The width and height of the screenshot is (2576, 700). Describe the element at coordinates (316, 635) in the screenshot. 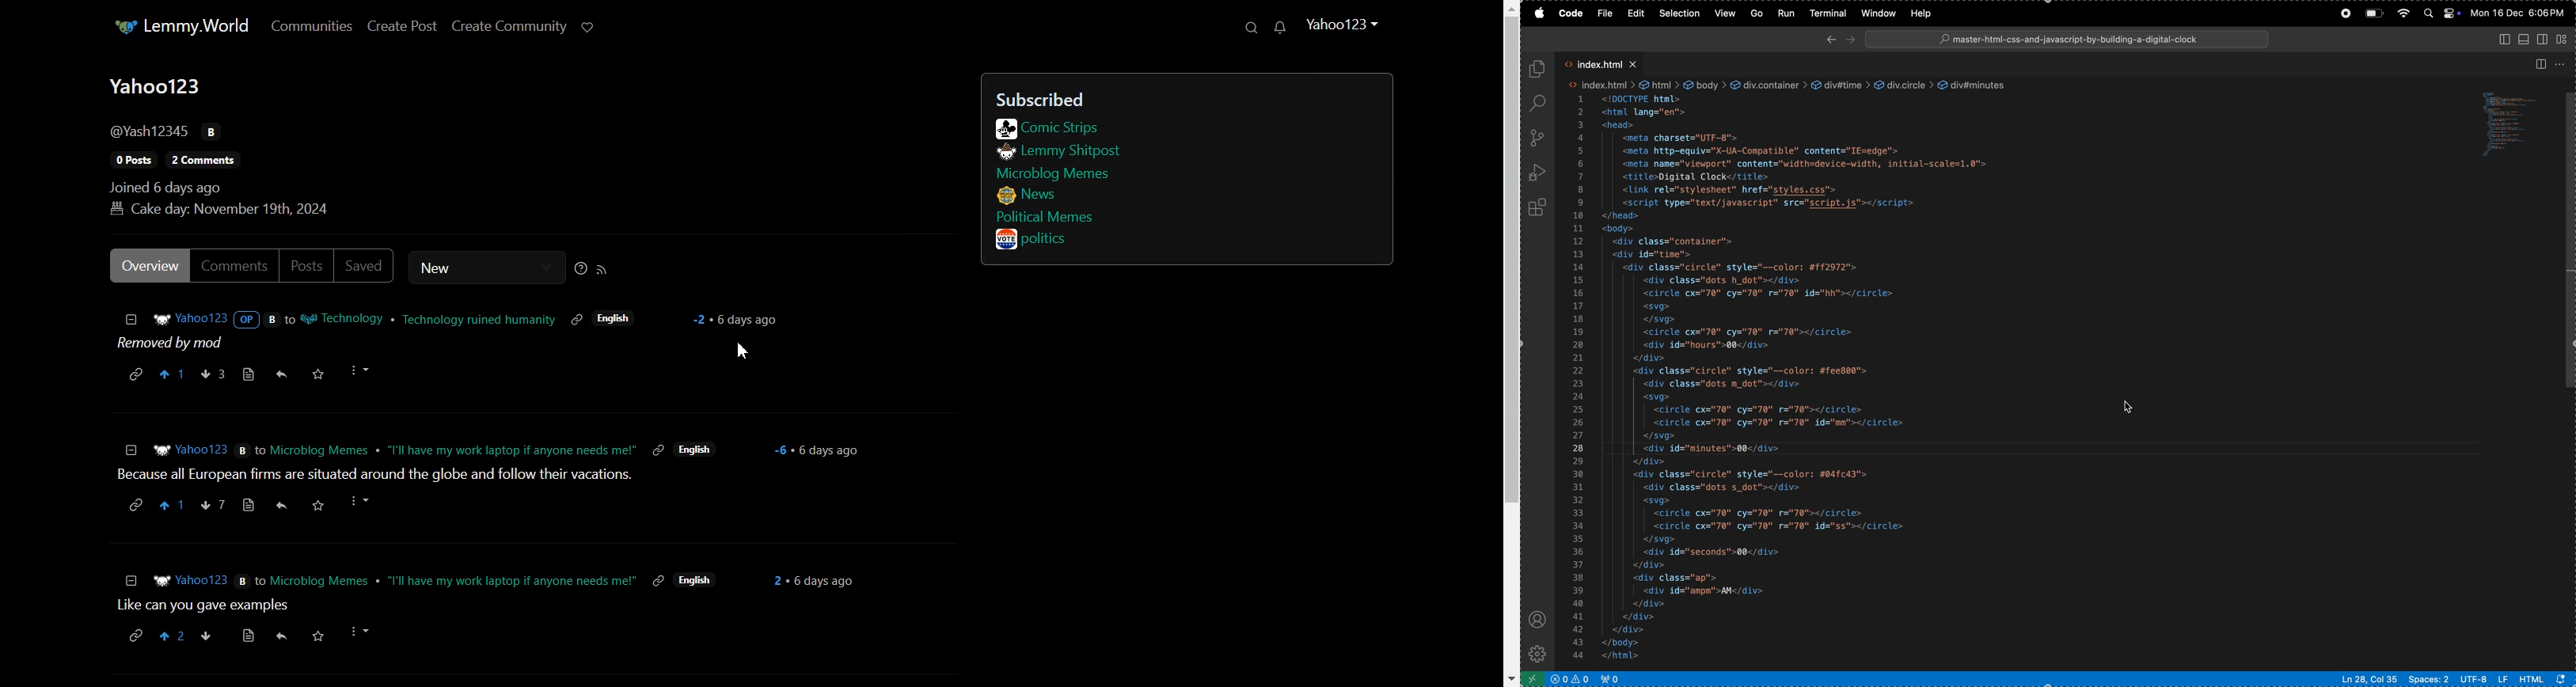

I see `save` at that location.